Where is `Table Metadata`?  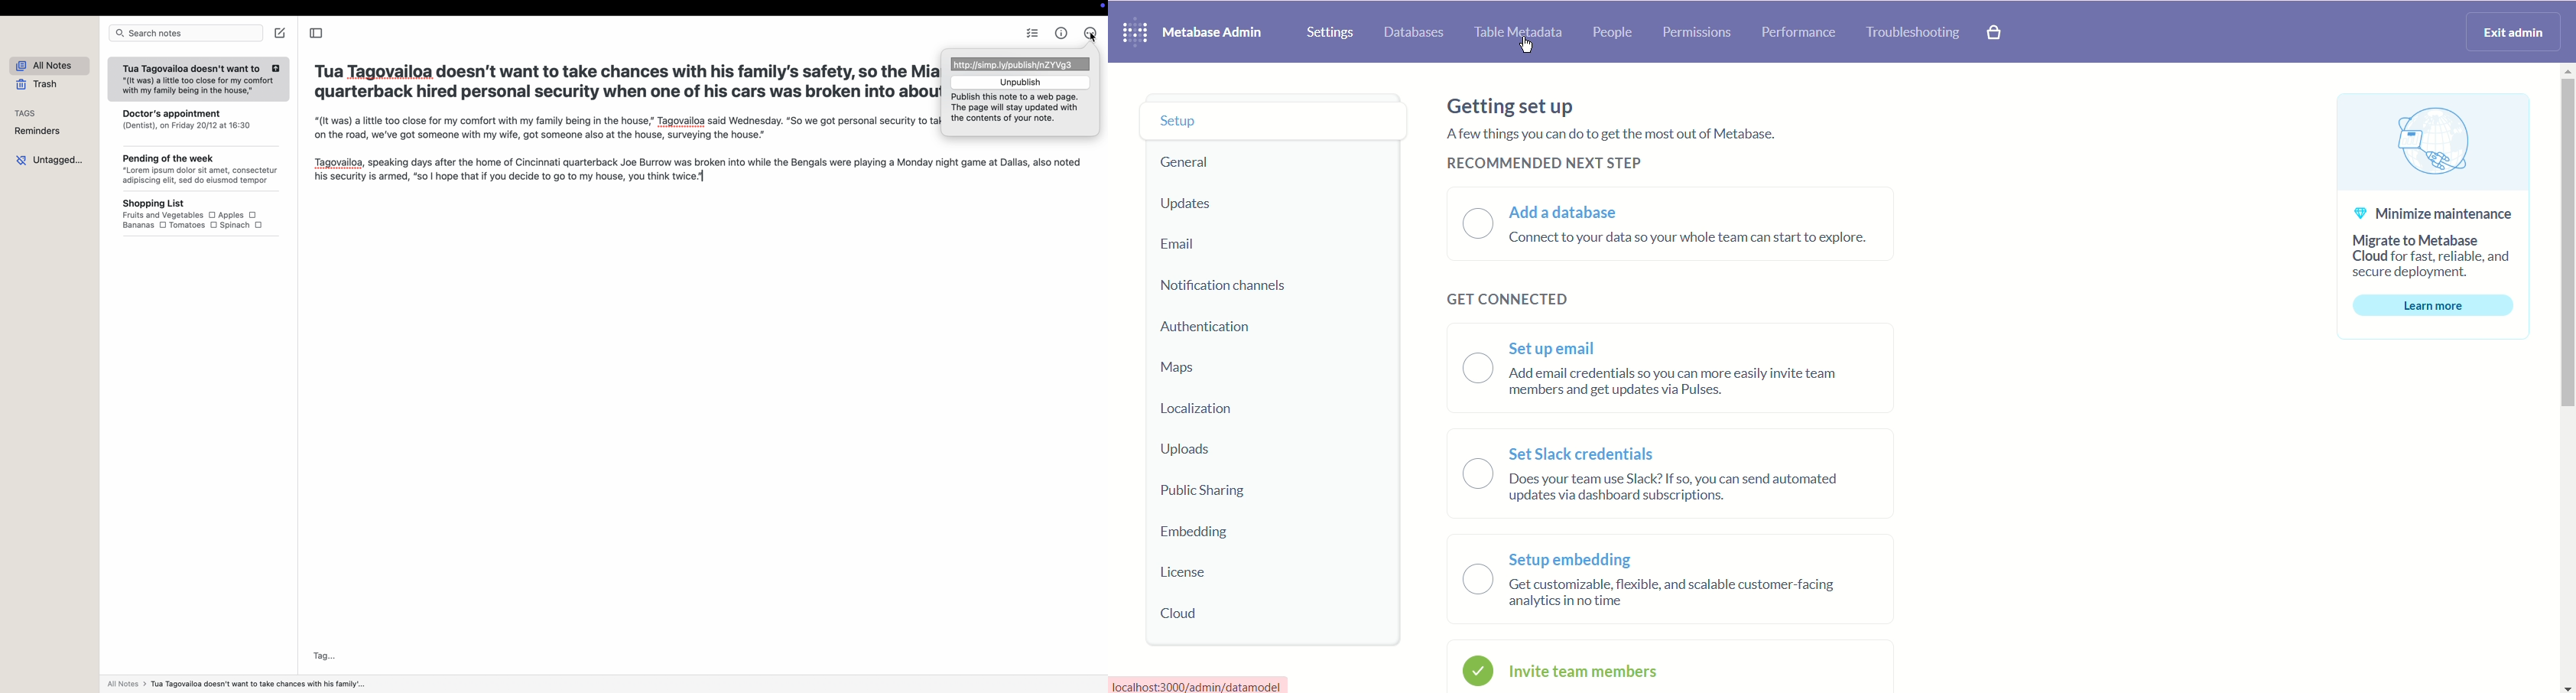 Table Metadata is located at coordinates (1520, 34).